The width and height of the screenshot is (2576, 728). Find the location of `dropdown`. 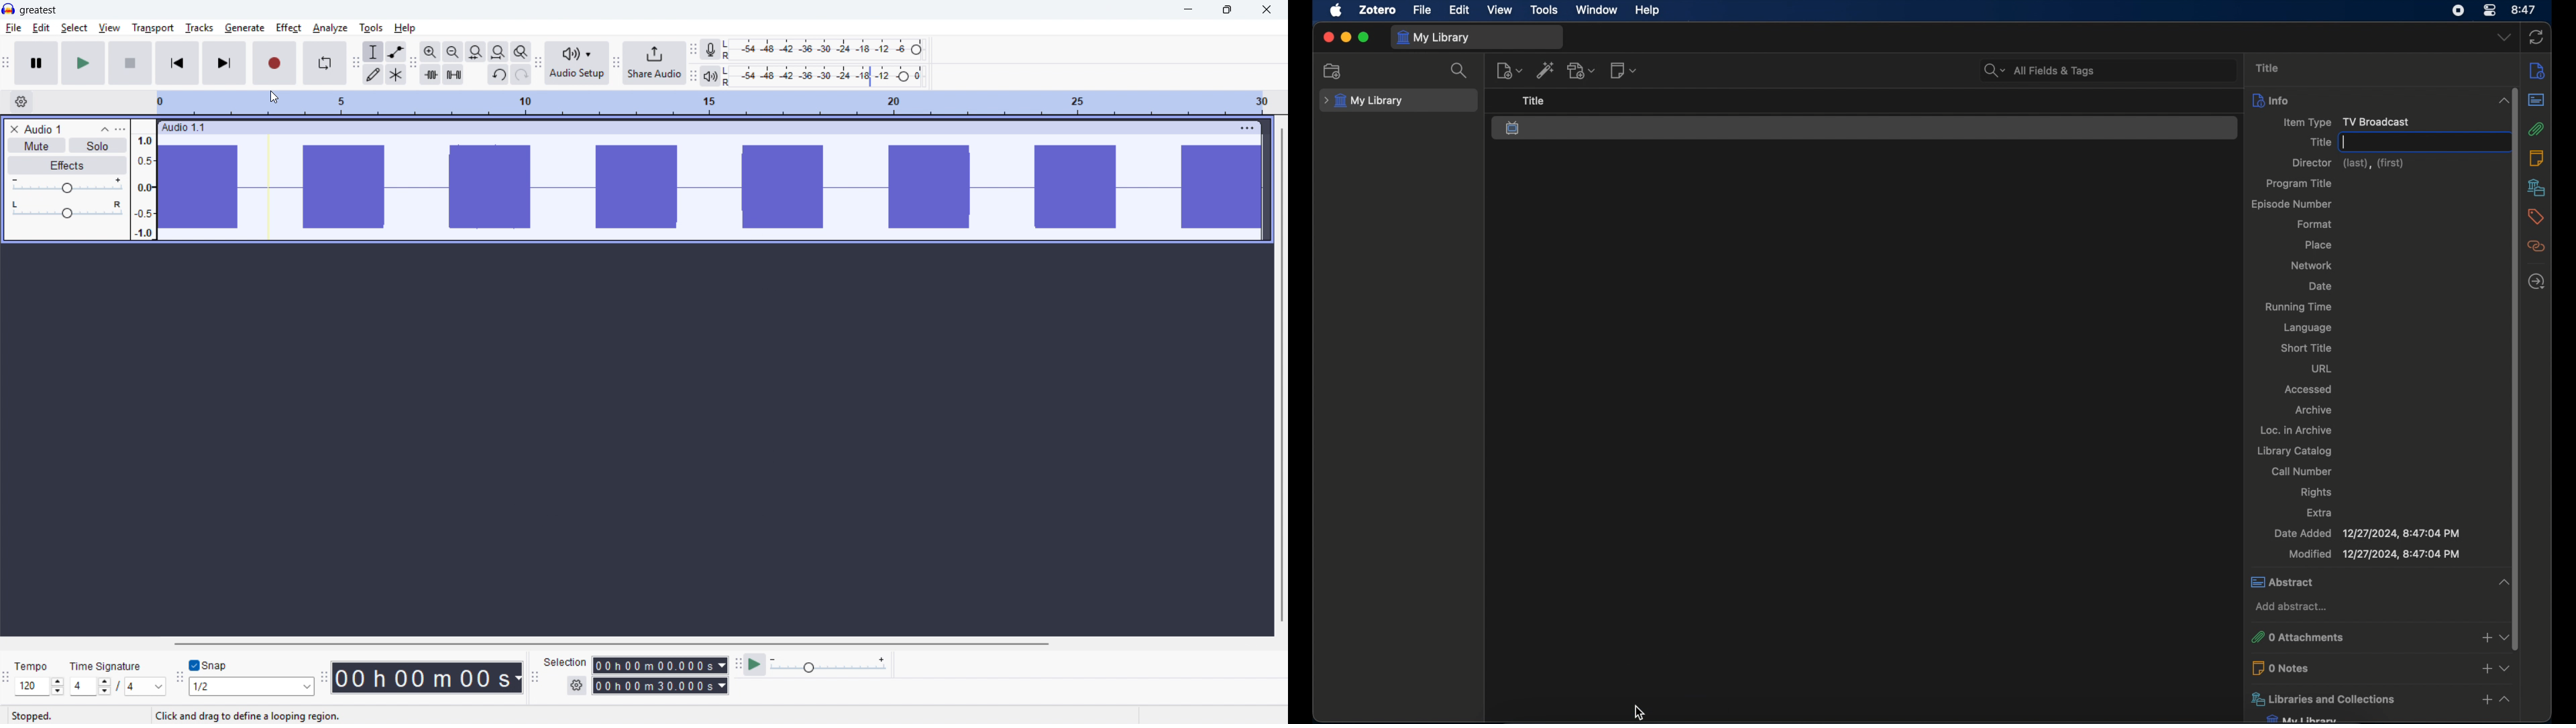

dropdown is located at coordinates (2507, 666).